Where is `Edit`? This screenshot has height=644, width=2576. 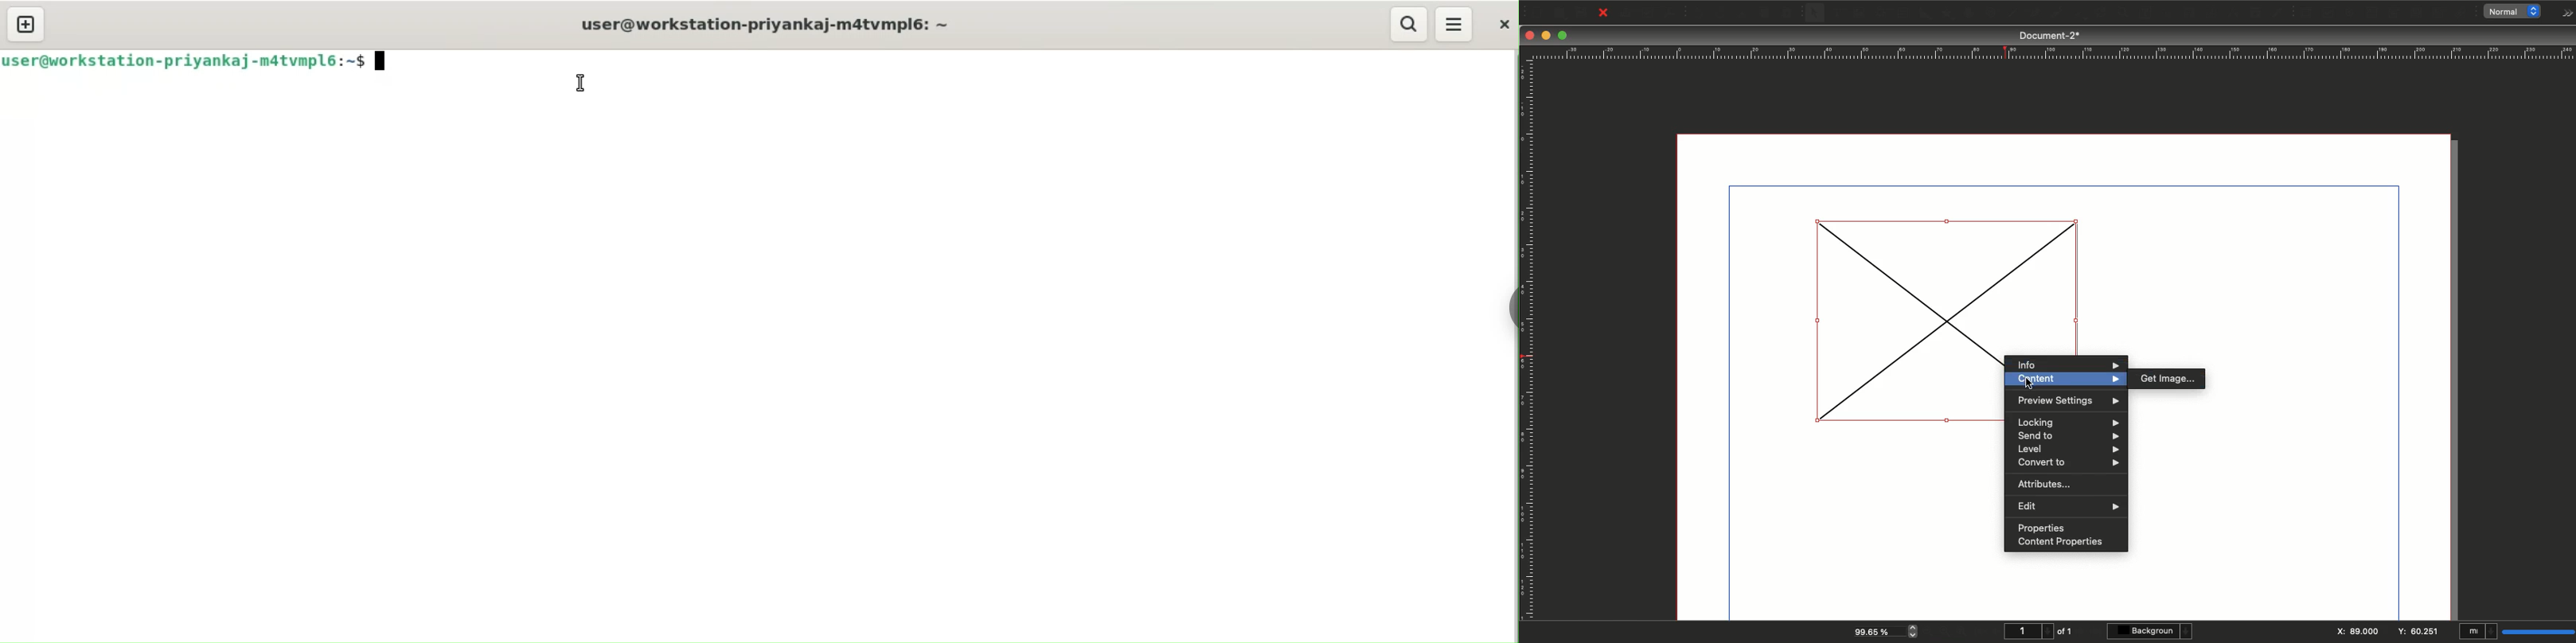 Edit is located at coordinates (2067, 505).